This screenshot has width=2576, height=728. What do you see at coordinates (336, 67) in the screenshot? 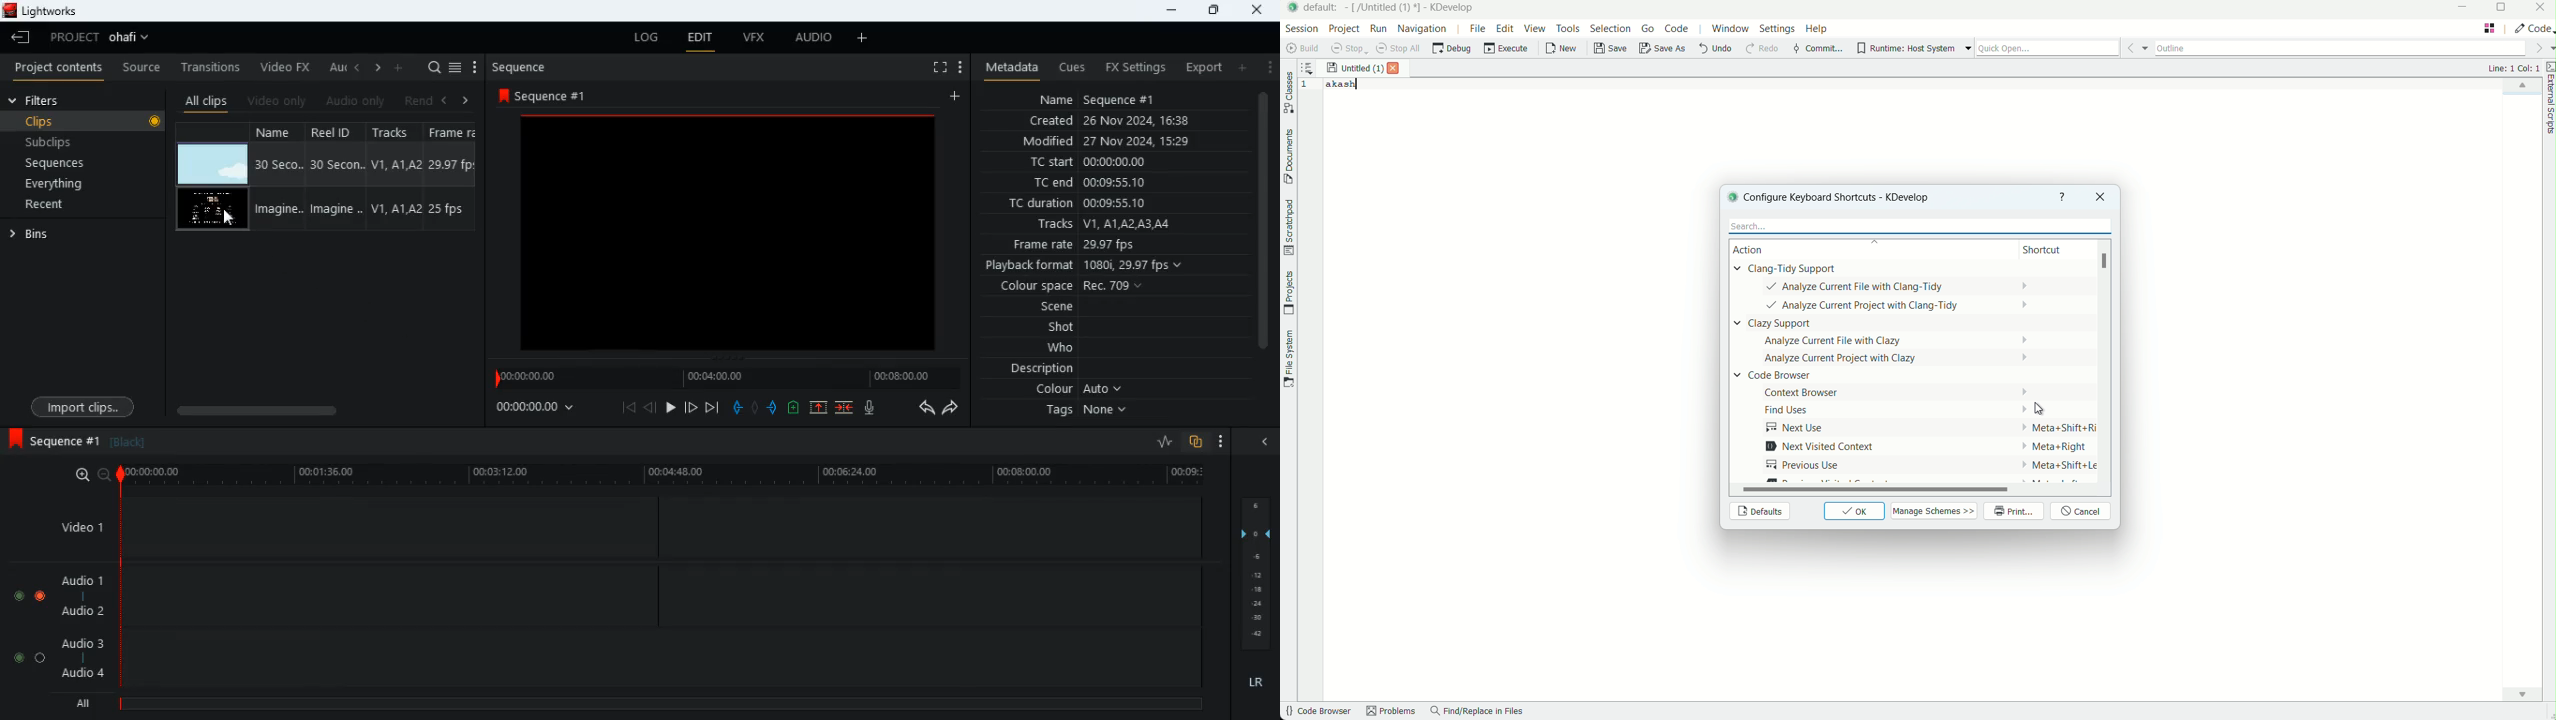
I see `au` at bounding box center [336, 67].